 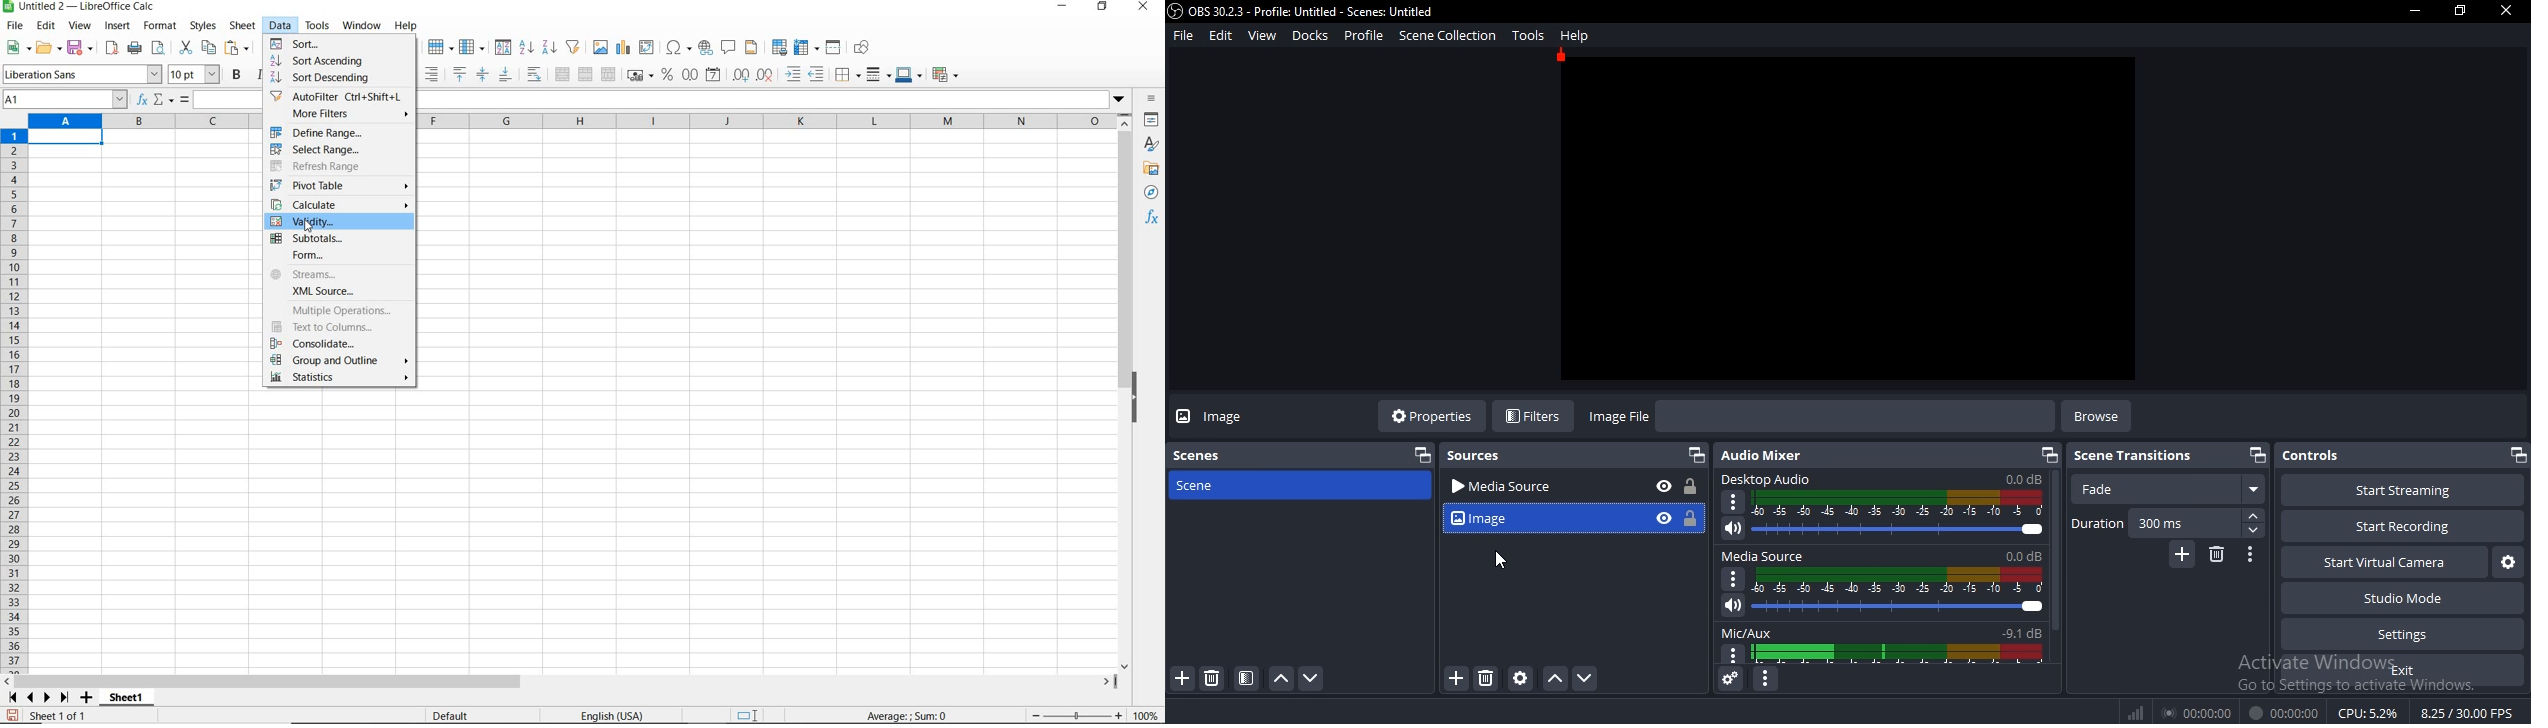 What do you see at coordinates (48, 47) in the screenshot?
I see `open` at bounding box center [48, 47].